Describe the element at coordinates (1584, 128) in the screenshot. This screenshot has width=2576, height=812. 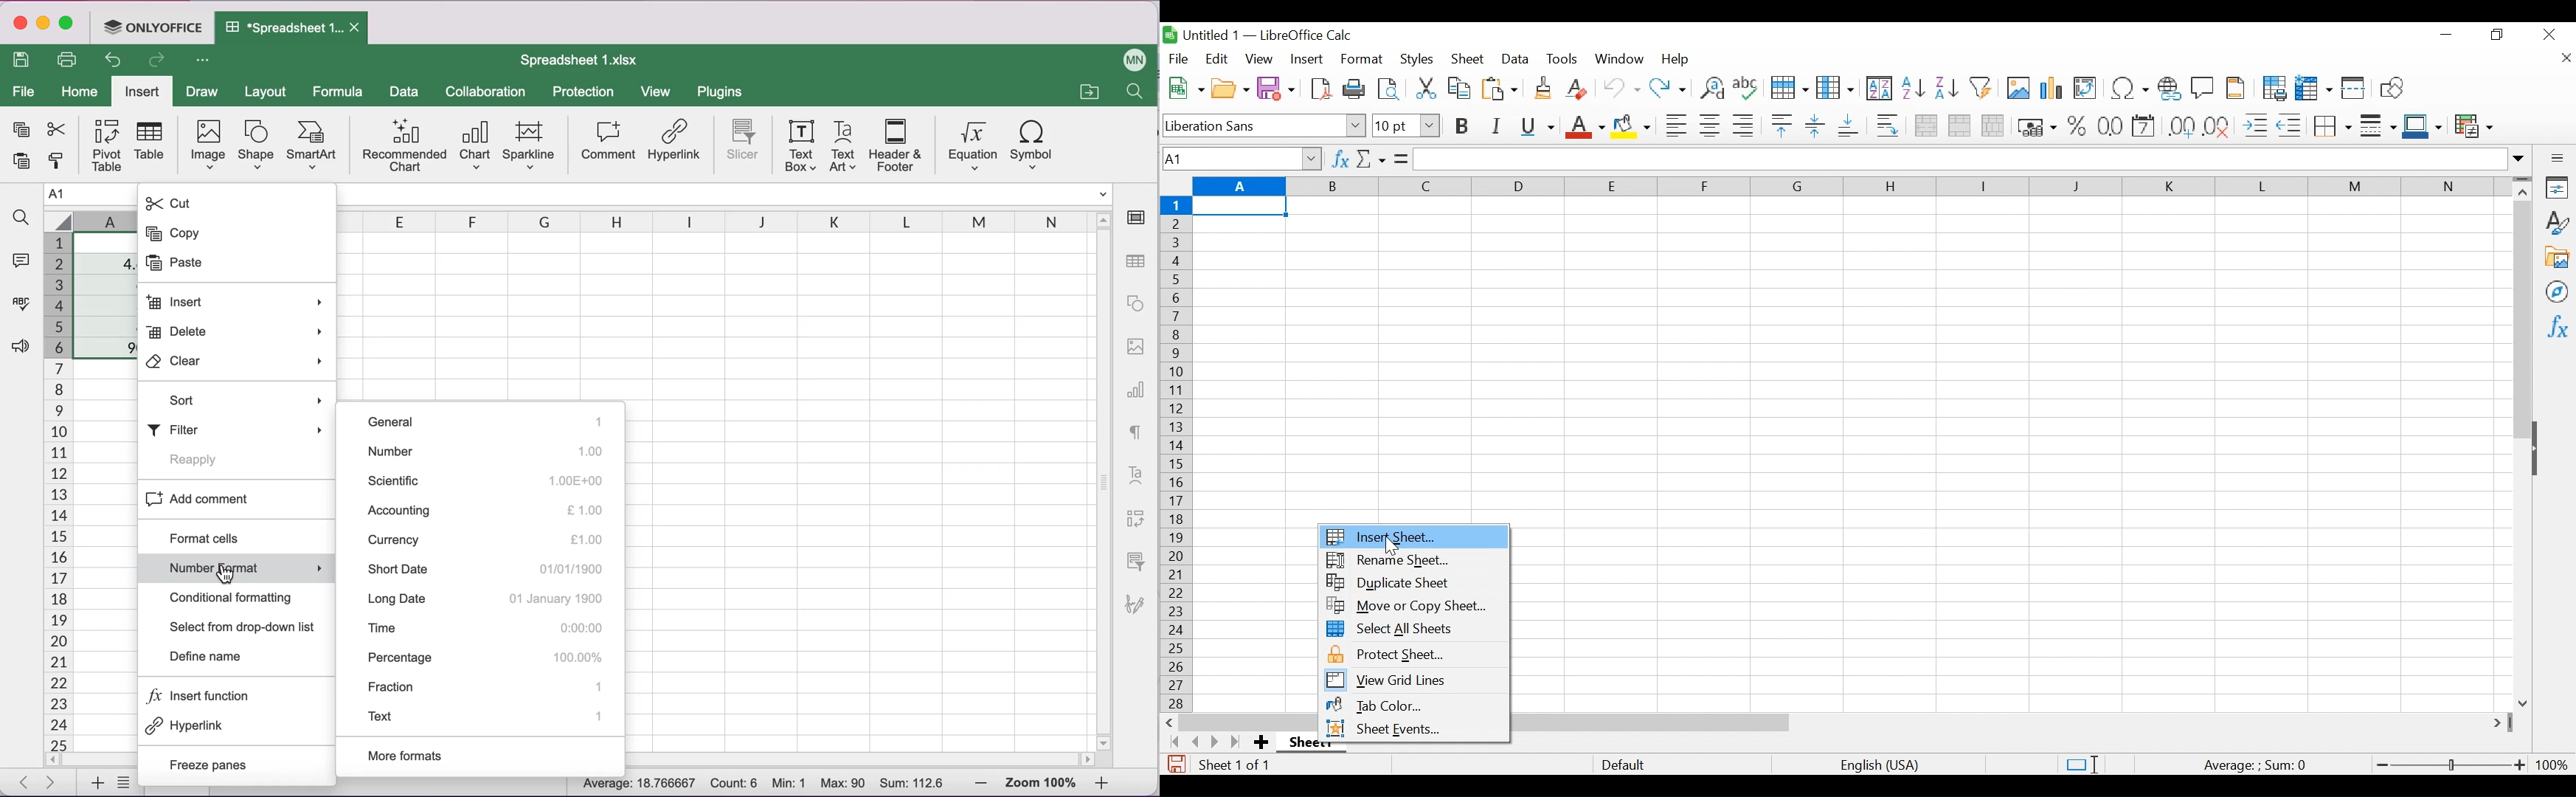
I see `Font Color` at that location.